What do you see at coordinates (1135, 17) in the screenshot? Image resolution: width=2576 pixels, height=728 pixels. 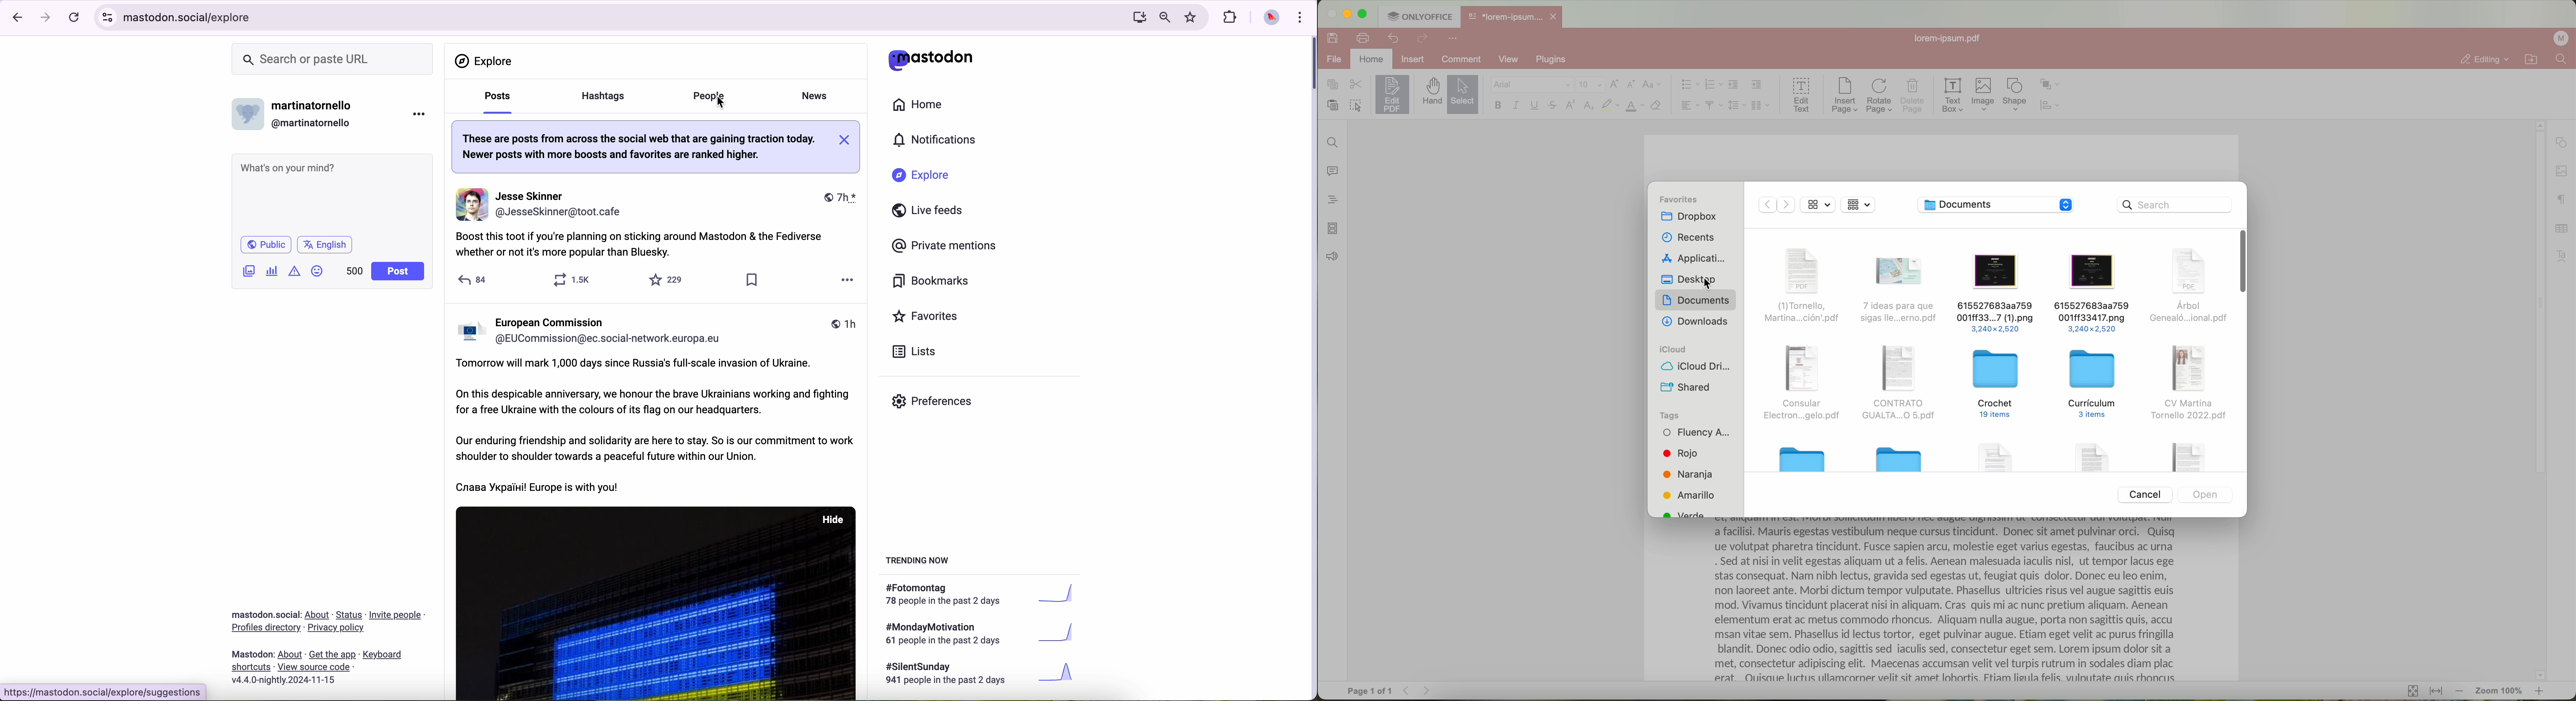 I see `computer` at bounding box center [1135, 17].